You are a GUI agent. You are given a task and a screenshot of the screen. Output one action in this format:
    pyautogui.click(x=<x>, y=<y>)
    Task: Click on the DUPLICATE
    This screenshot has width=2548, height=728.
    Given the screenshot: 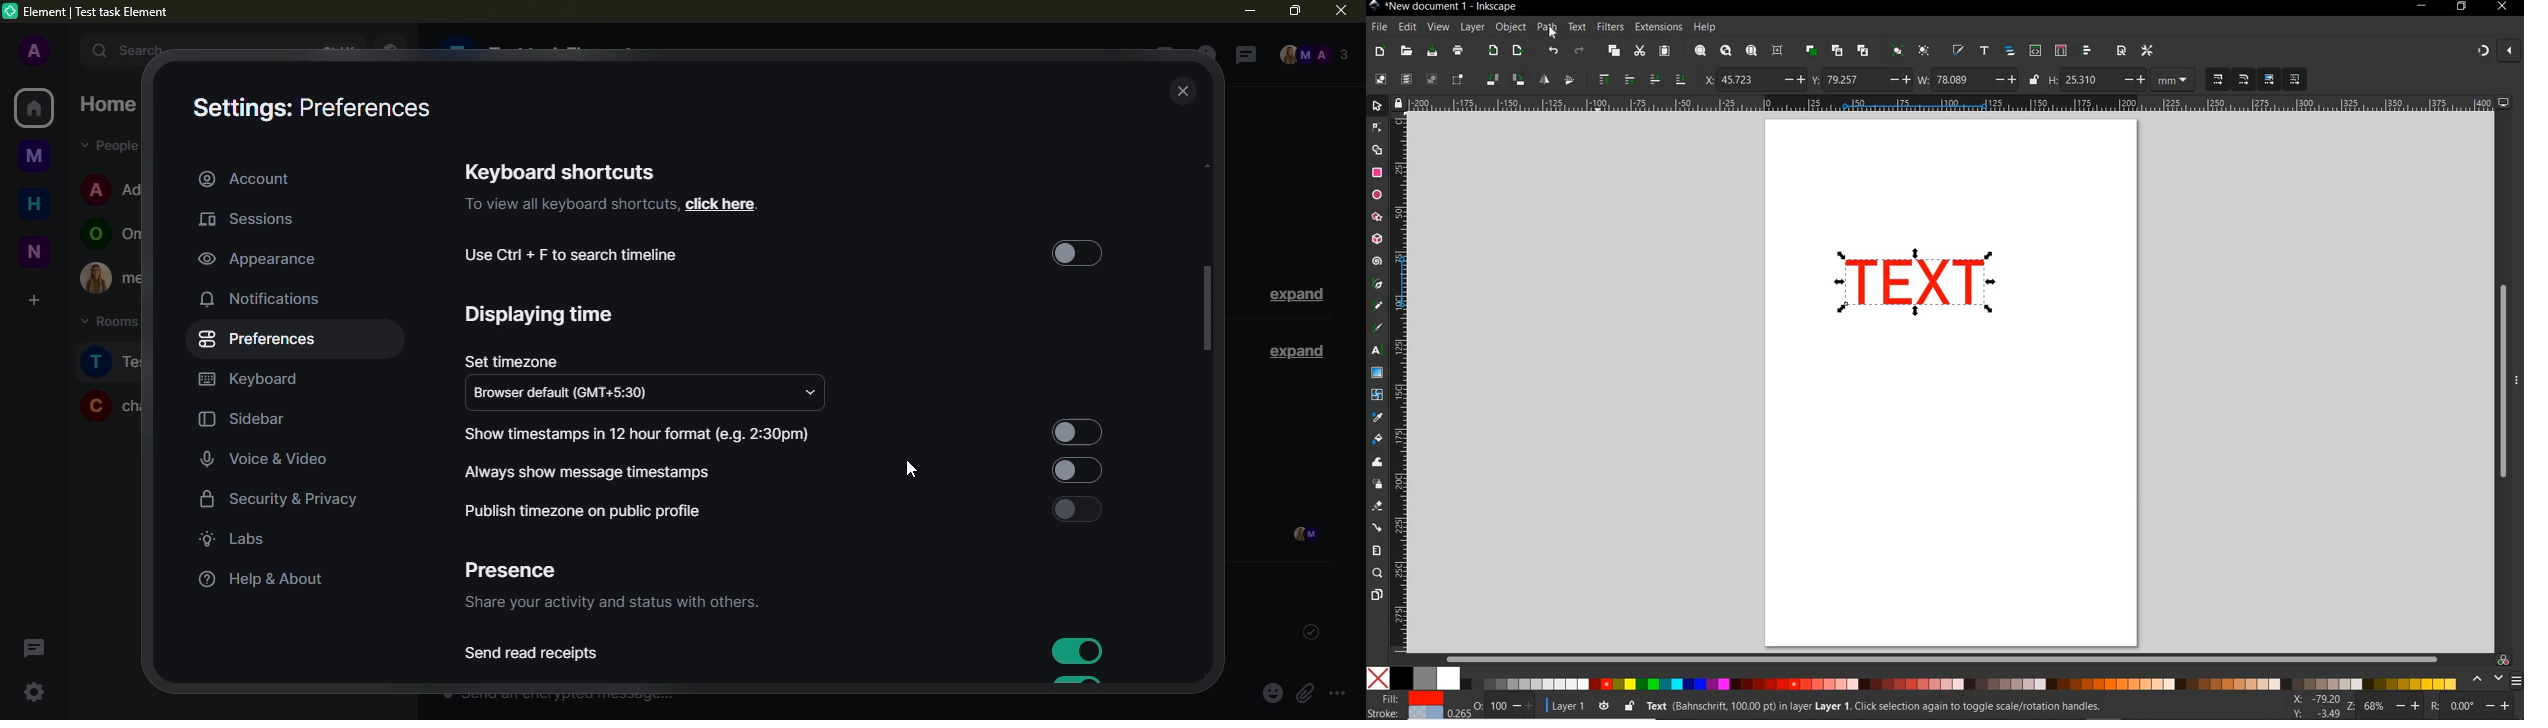 What is the action you would take?
    pyautogui.click(x=1809, y=51)
    